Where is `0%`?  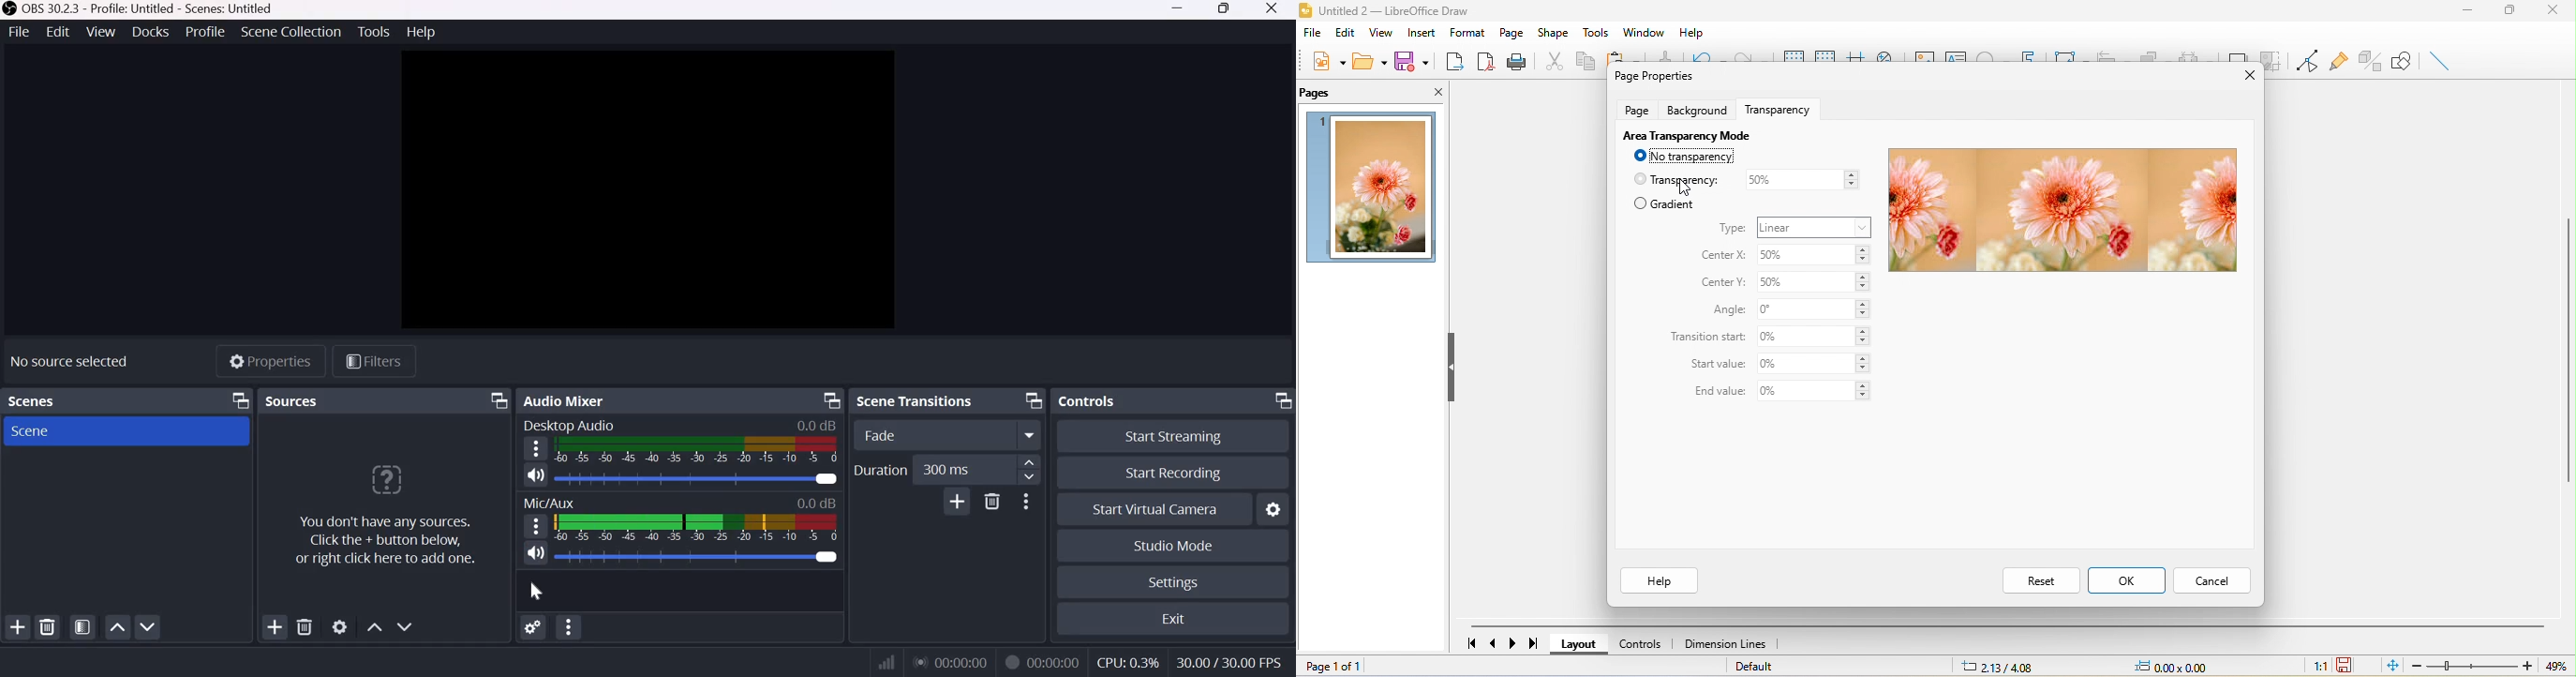 0% is located at coordinates (1813, 392).